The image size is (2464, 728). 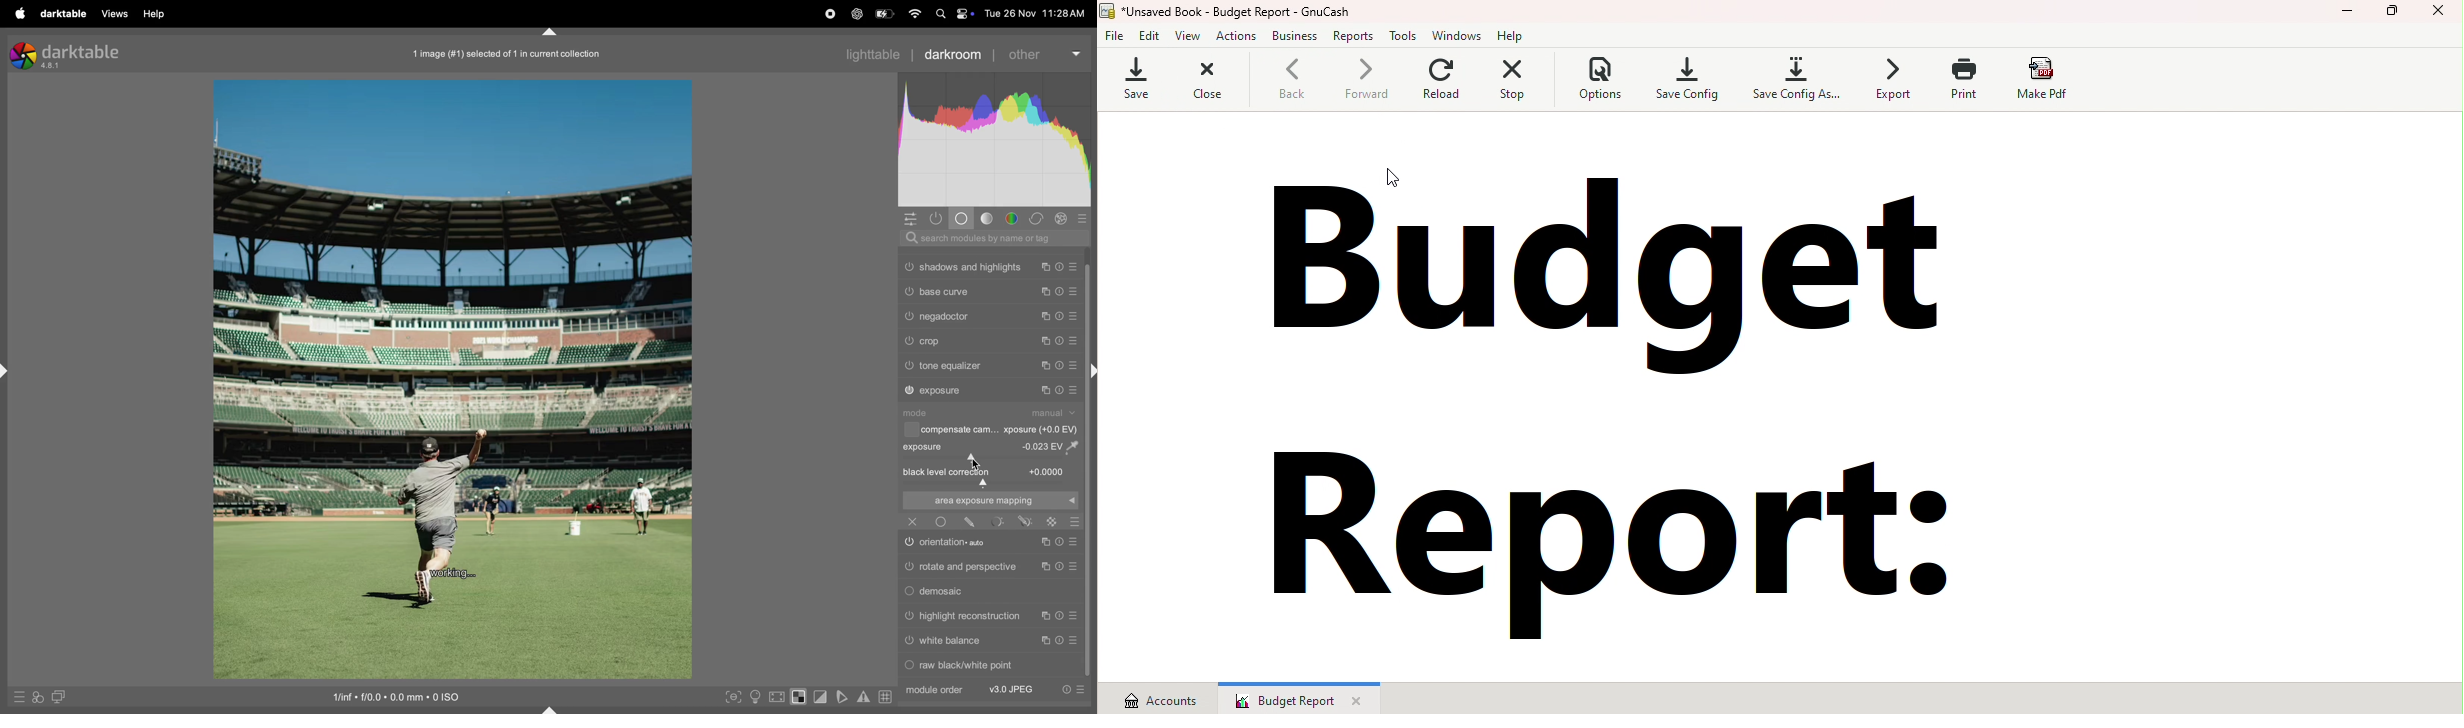 What do you see at coordinates (1241, 37) in the screenshot?
I see `actions` at bounding box center [1241, 37].